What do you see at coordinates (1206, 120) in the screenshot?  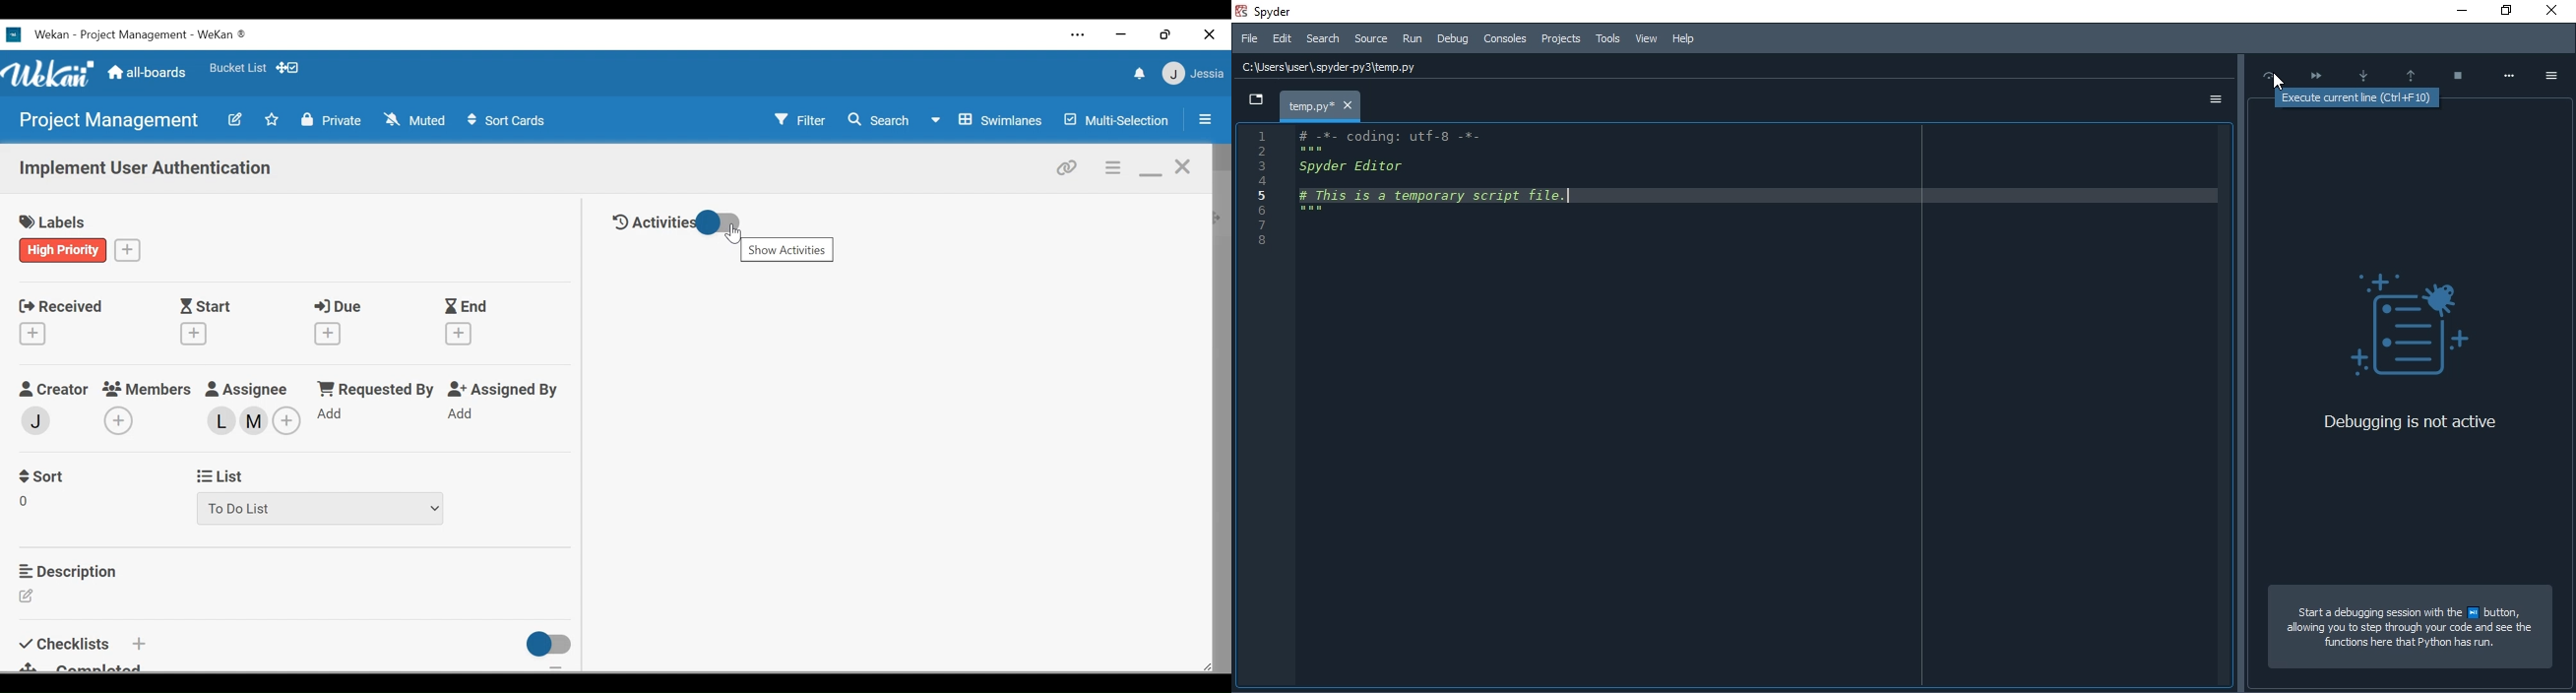 I see `Open/close sidebar` at bounding box center [1206, 120].